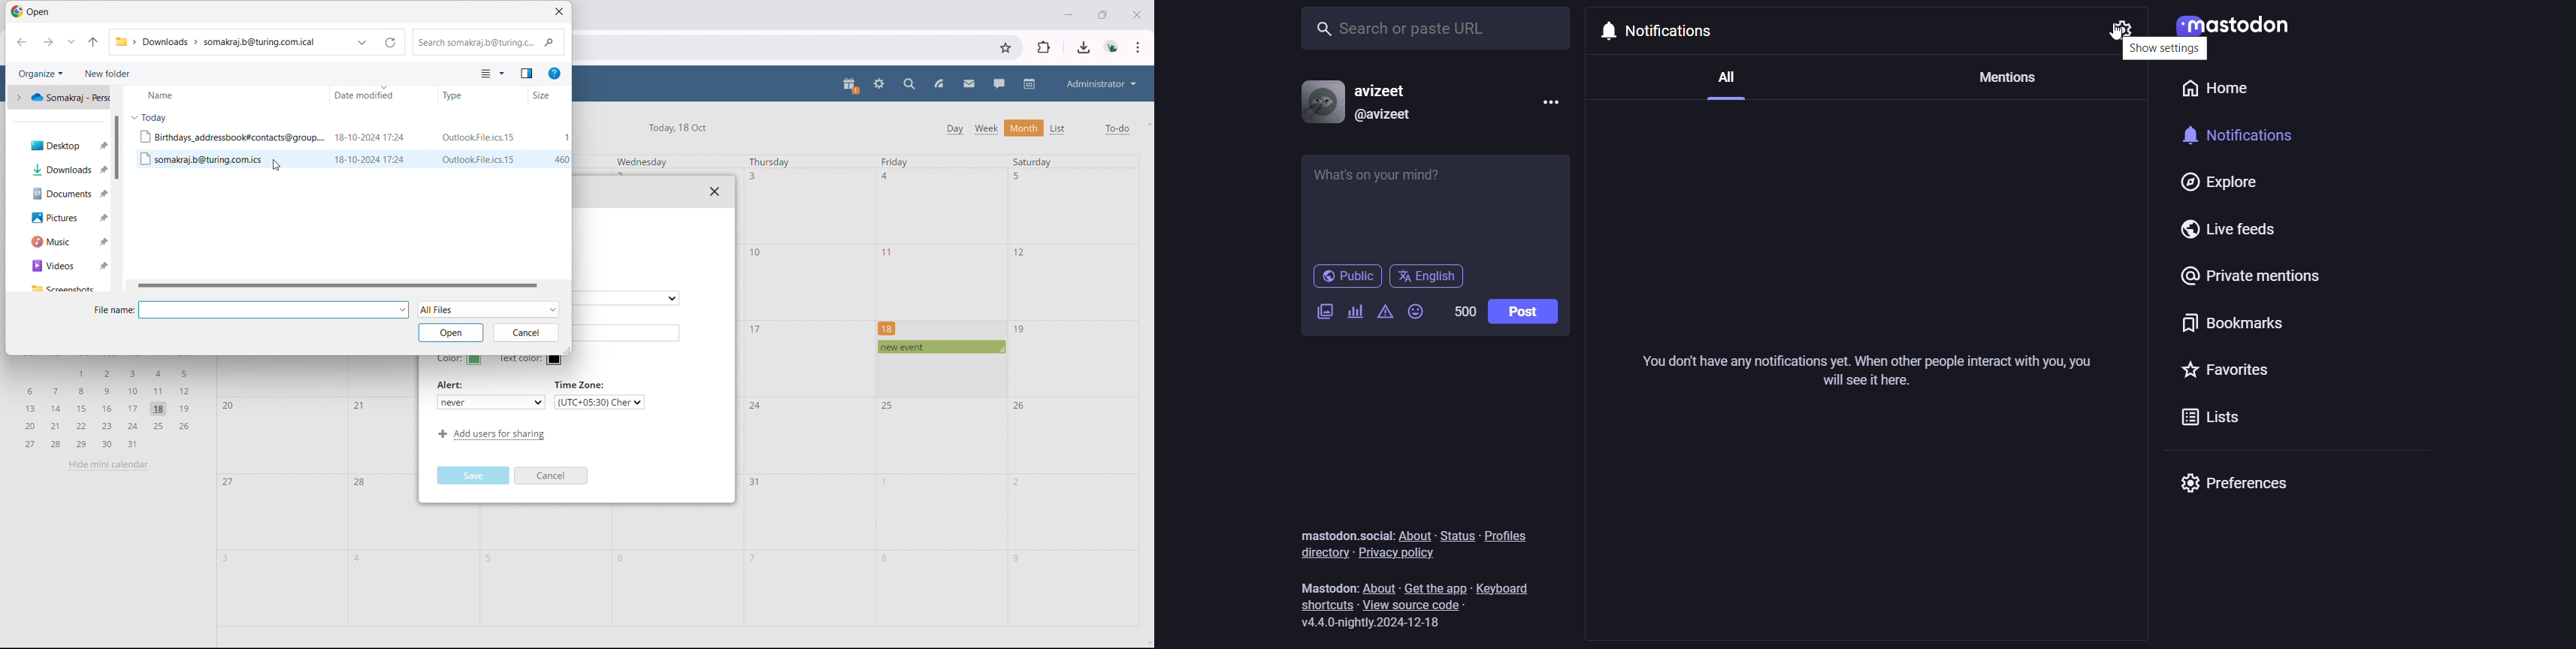 The width and height of the screenshot is (2576, 672). I want to click on notifiations, so click(1675, 29).